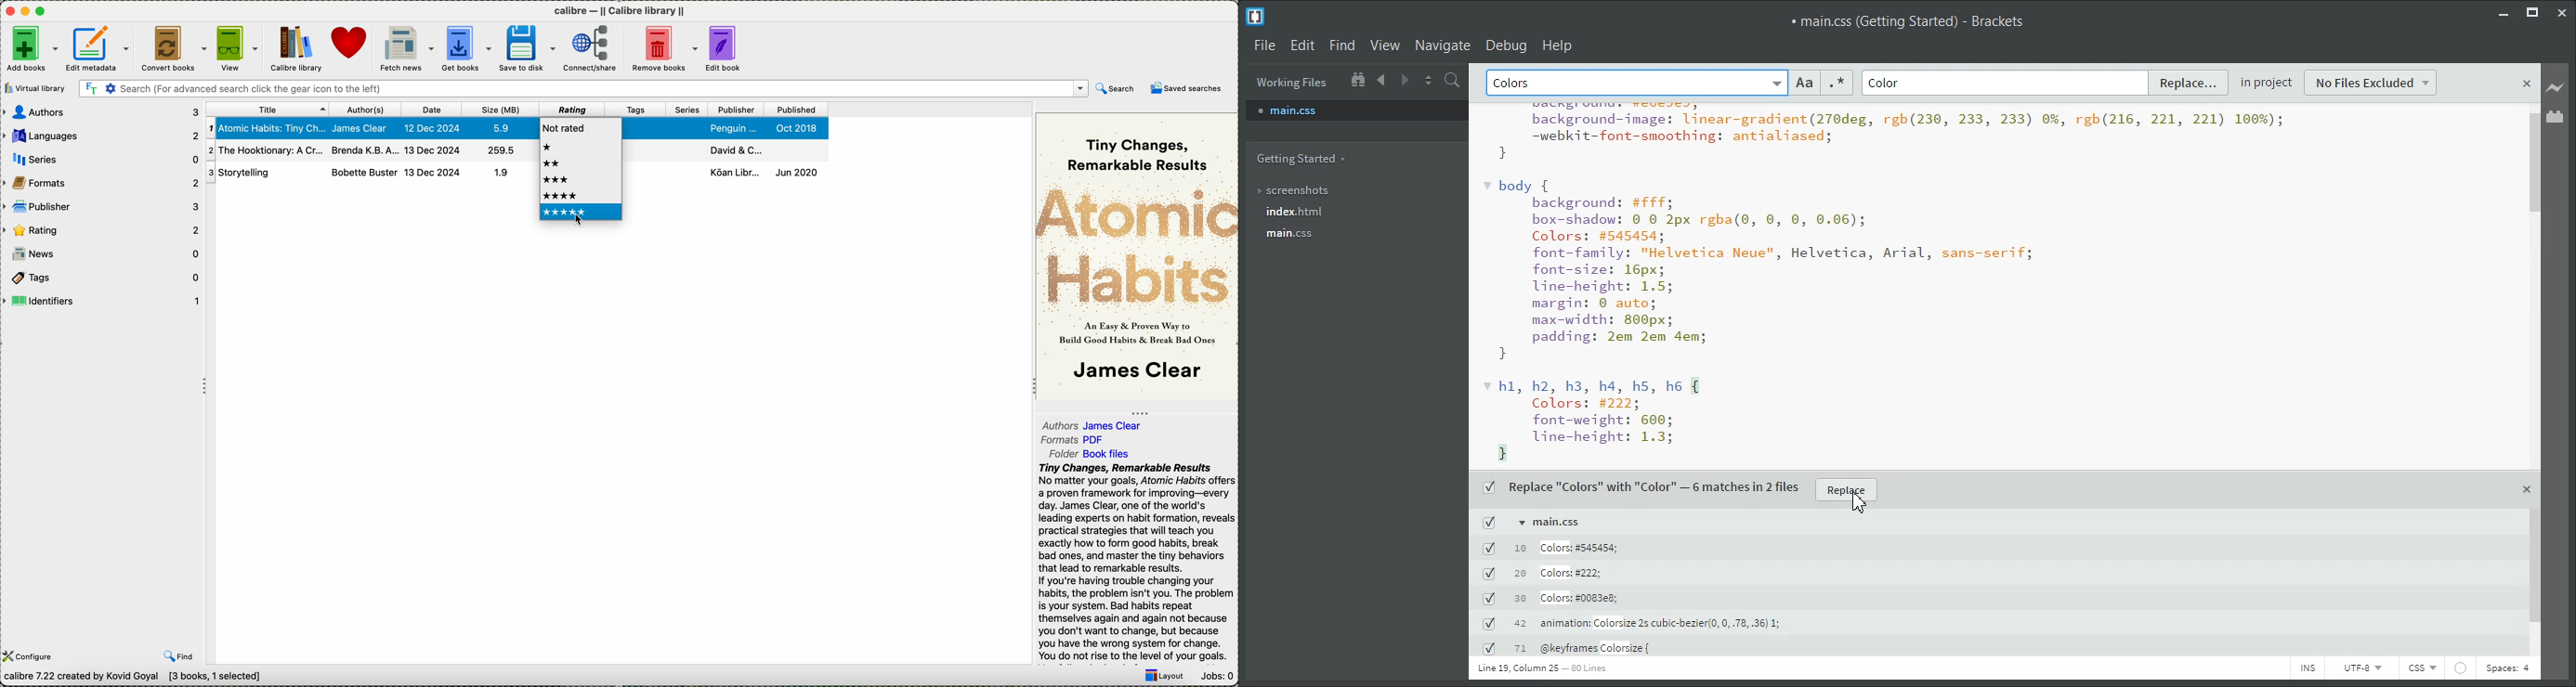  I want to click on publisher, so click(736, 108).